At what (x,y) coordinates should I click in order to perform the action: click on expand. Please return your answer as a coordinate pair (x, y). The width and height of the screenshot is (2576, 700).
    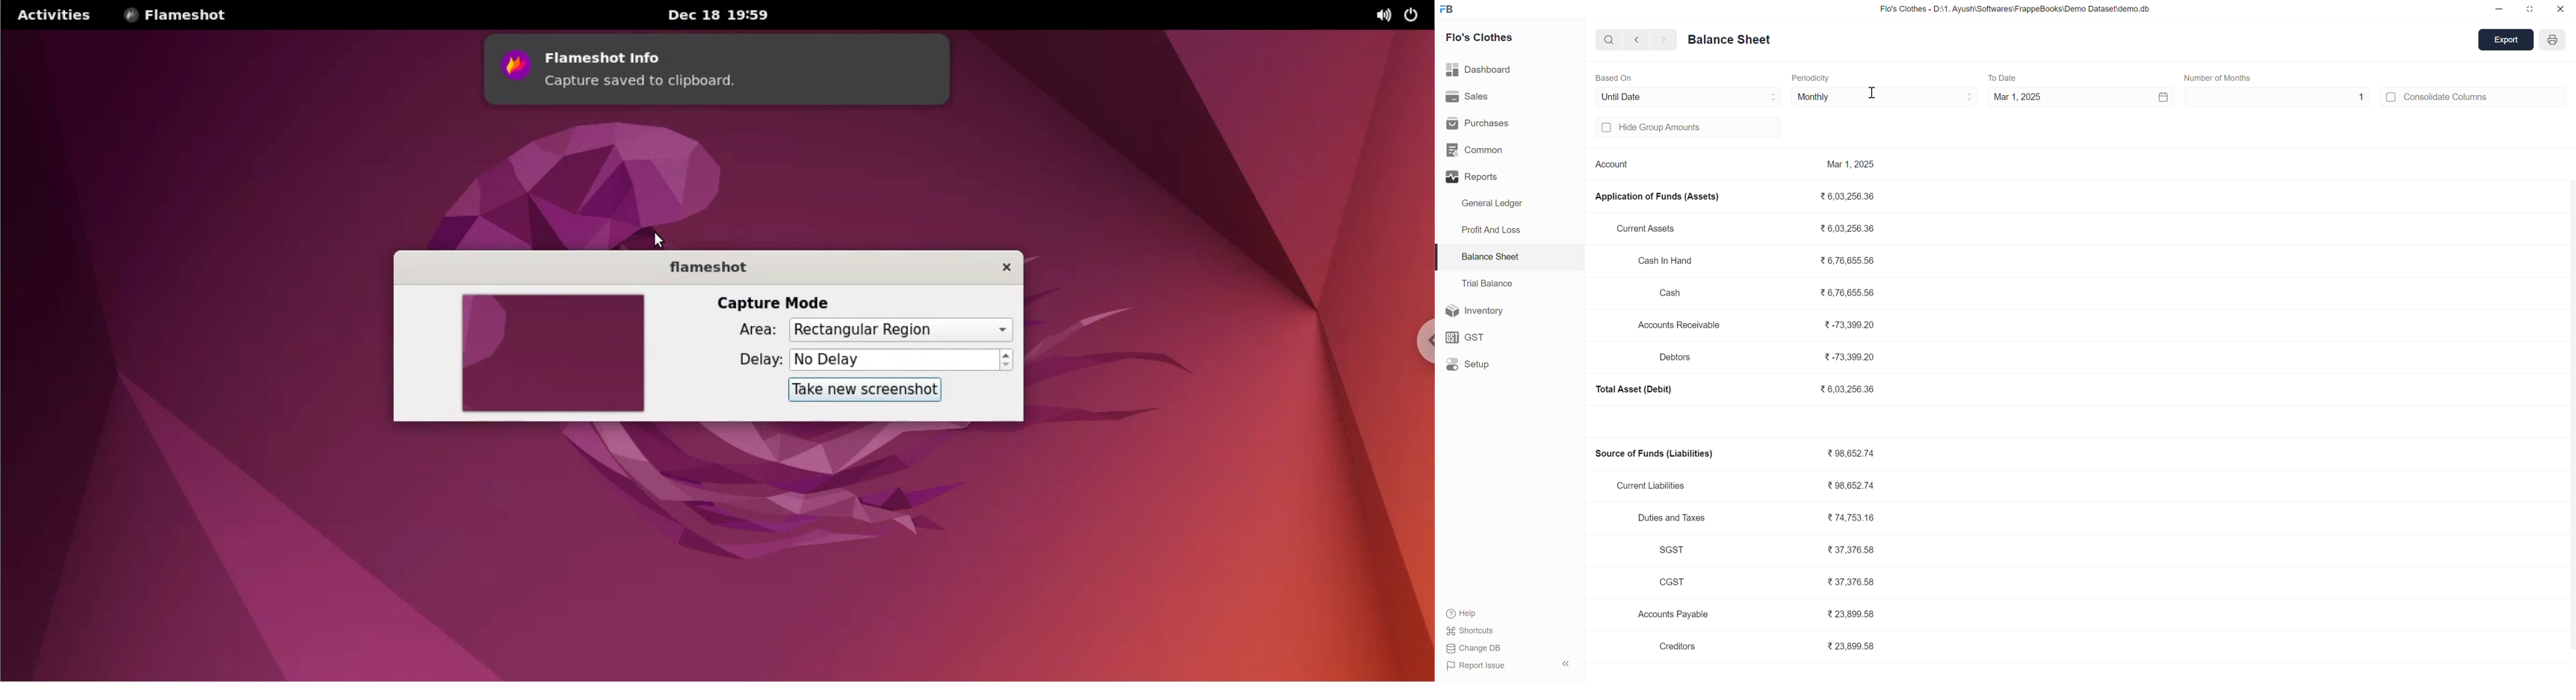
    Looking at the image, I should click on (1566, 662).